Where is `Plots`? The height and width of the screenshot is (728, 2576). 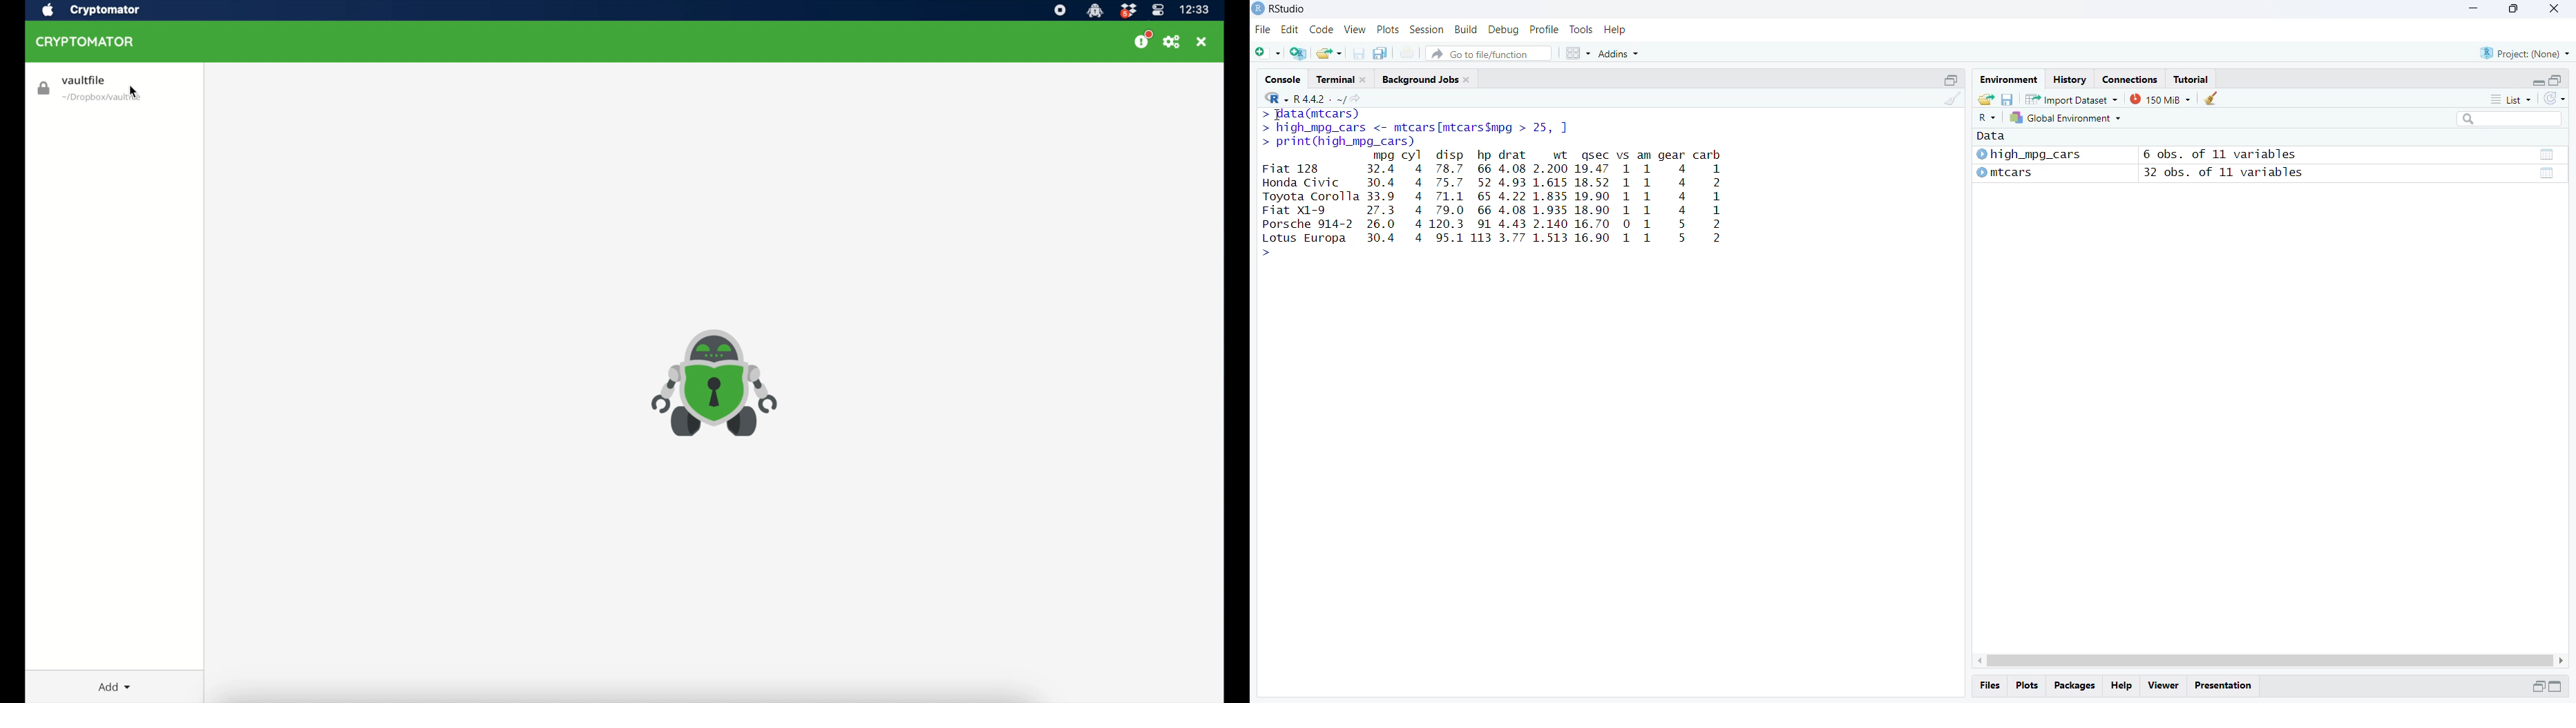
Plots is located at coordinates (2025, 685).